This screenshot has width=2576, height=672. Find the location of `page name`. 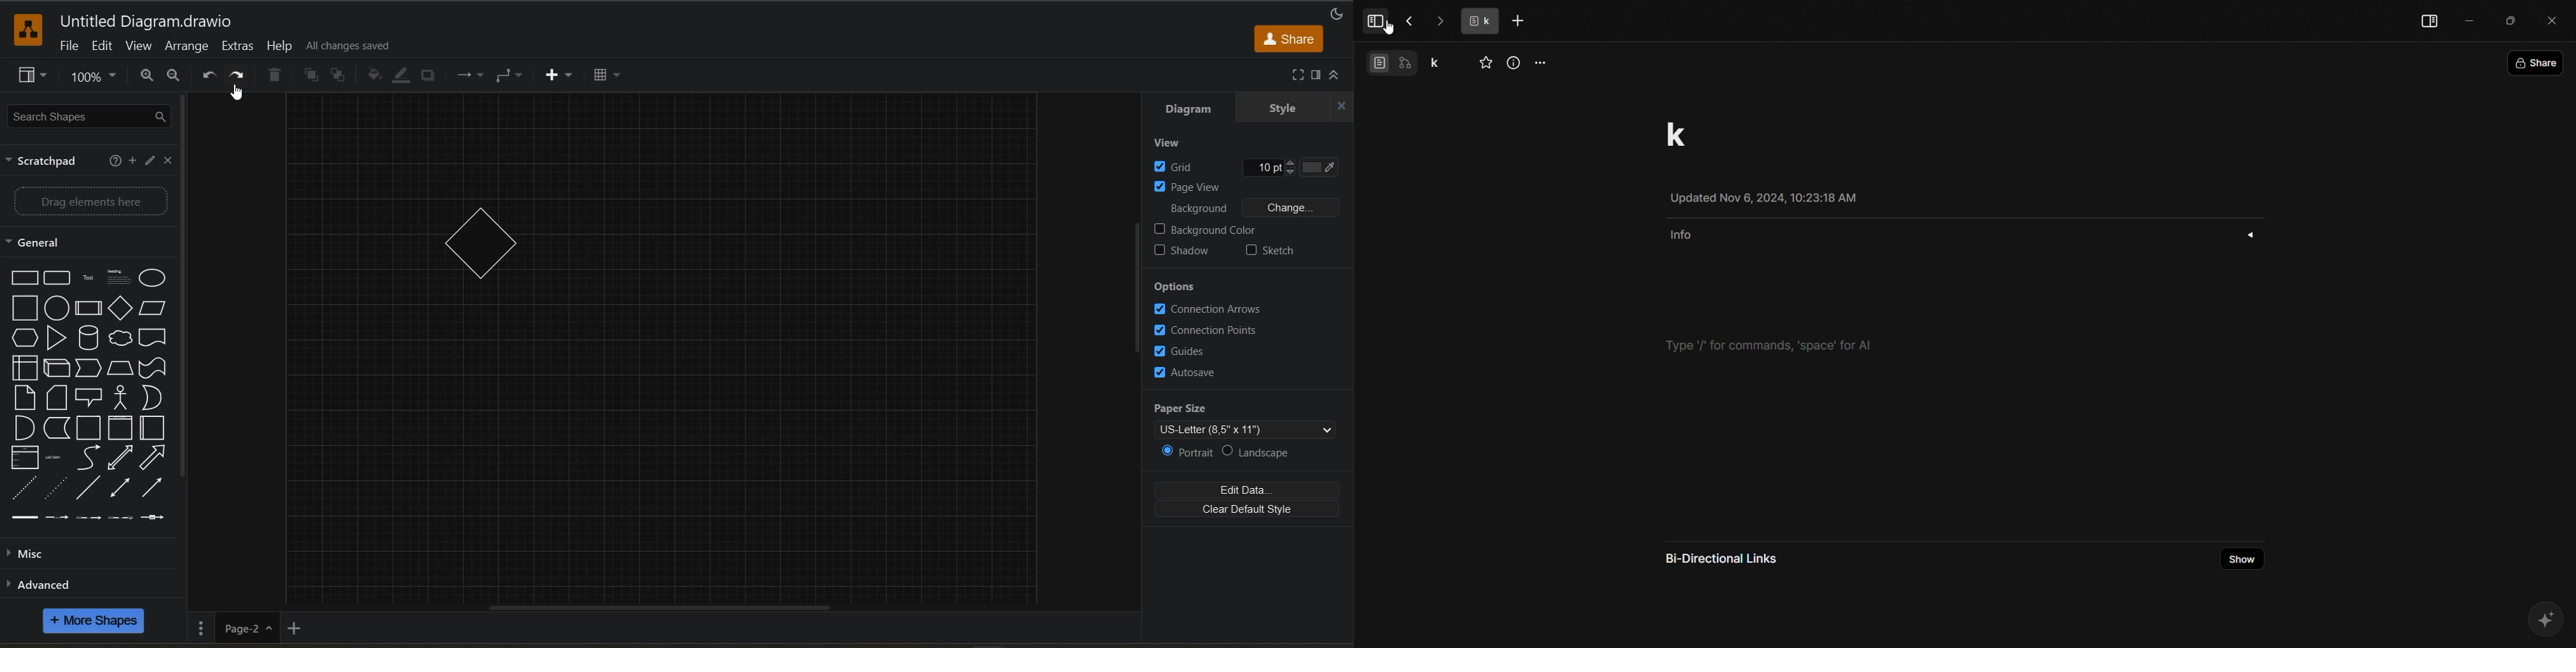

page name is located at coordinates (246, 628).